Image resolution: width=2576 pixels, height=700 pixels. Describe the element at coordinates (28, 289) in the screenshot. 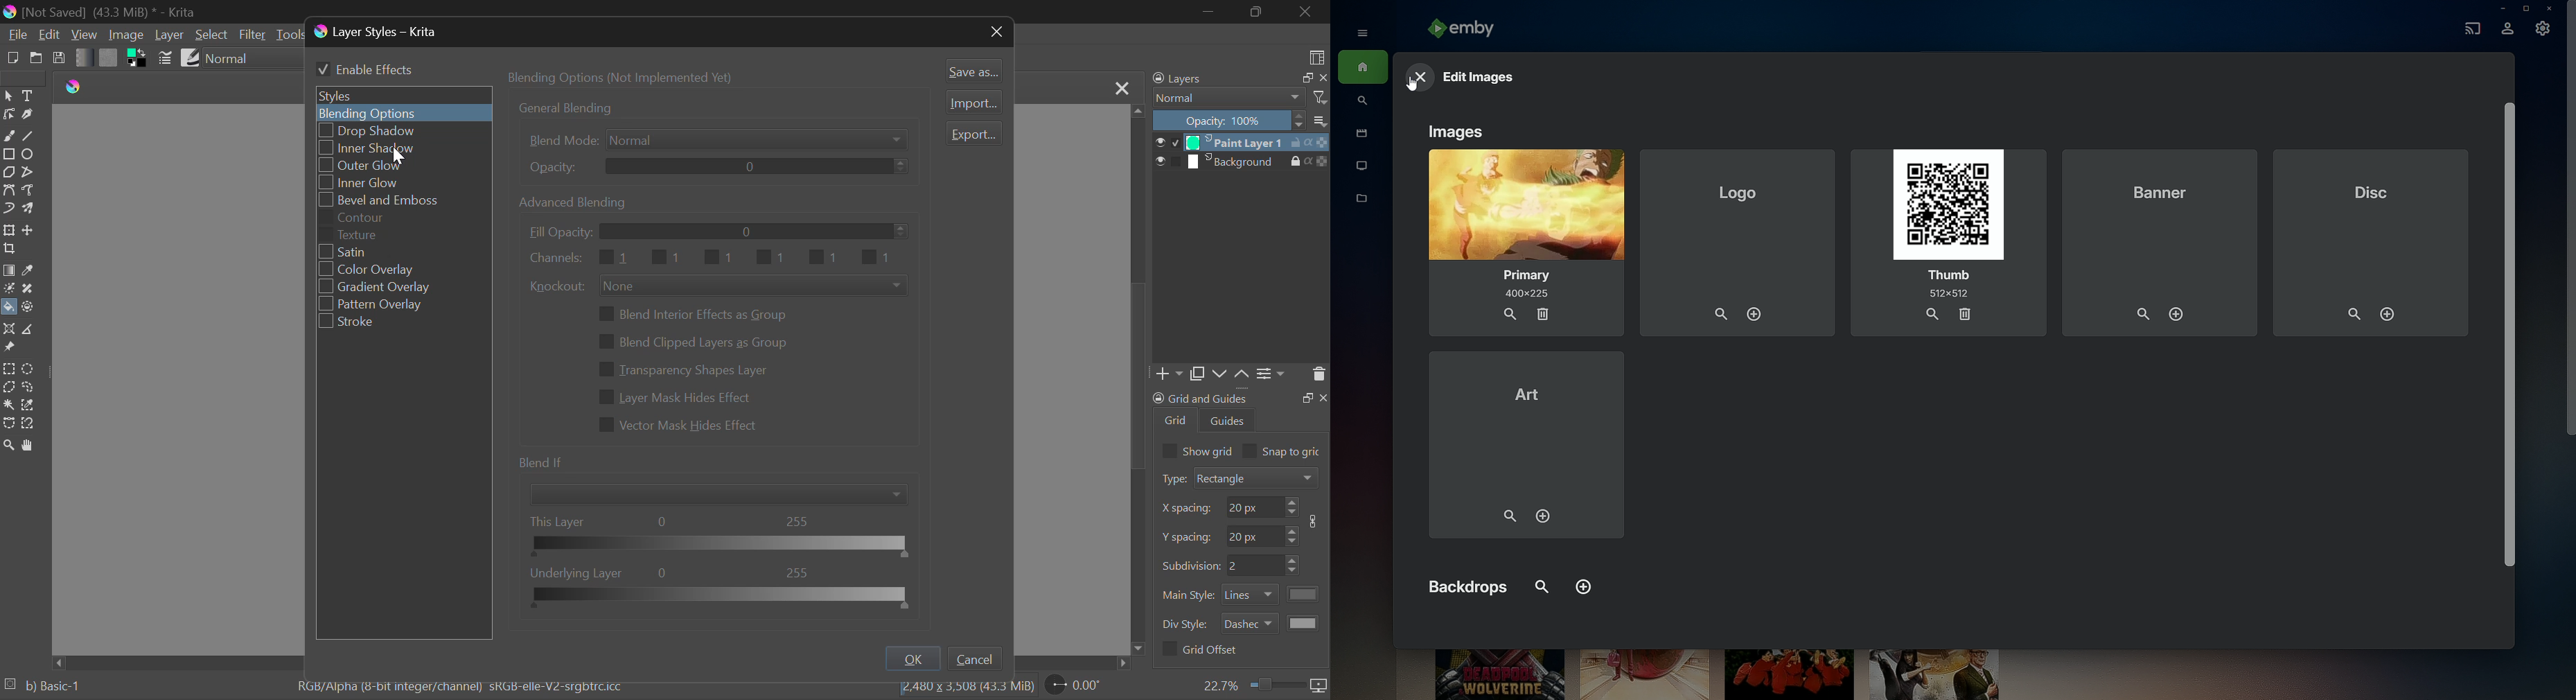

I see `Smart Patch Tool` at that location.